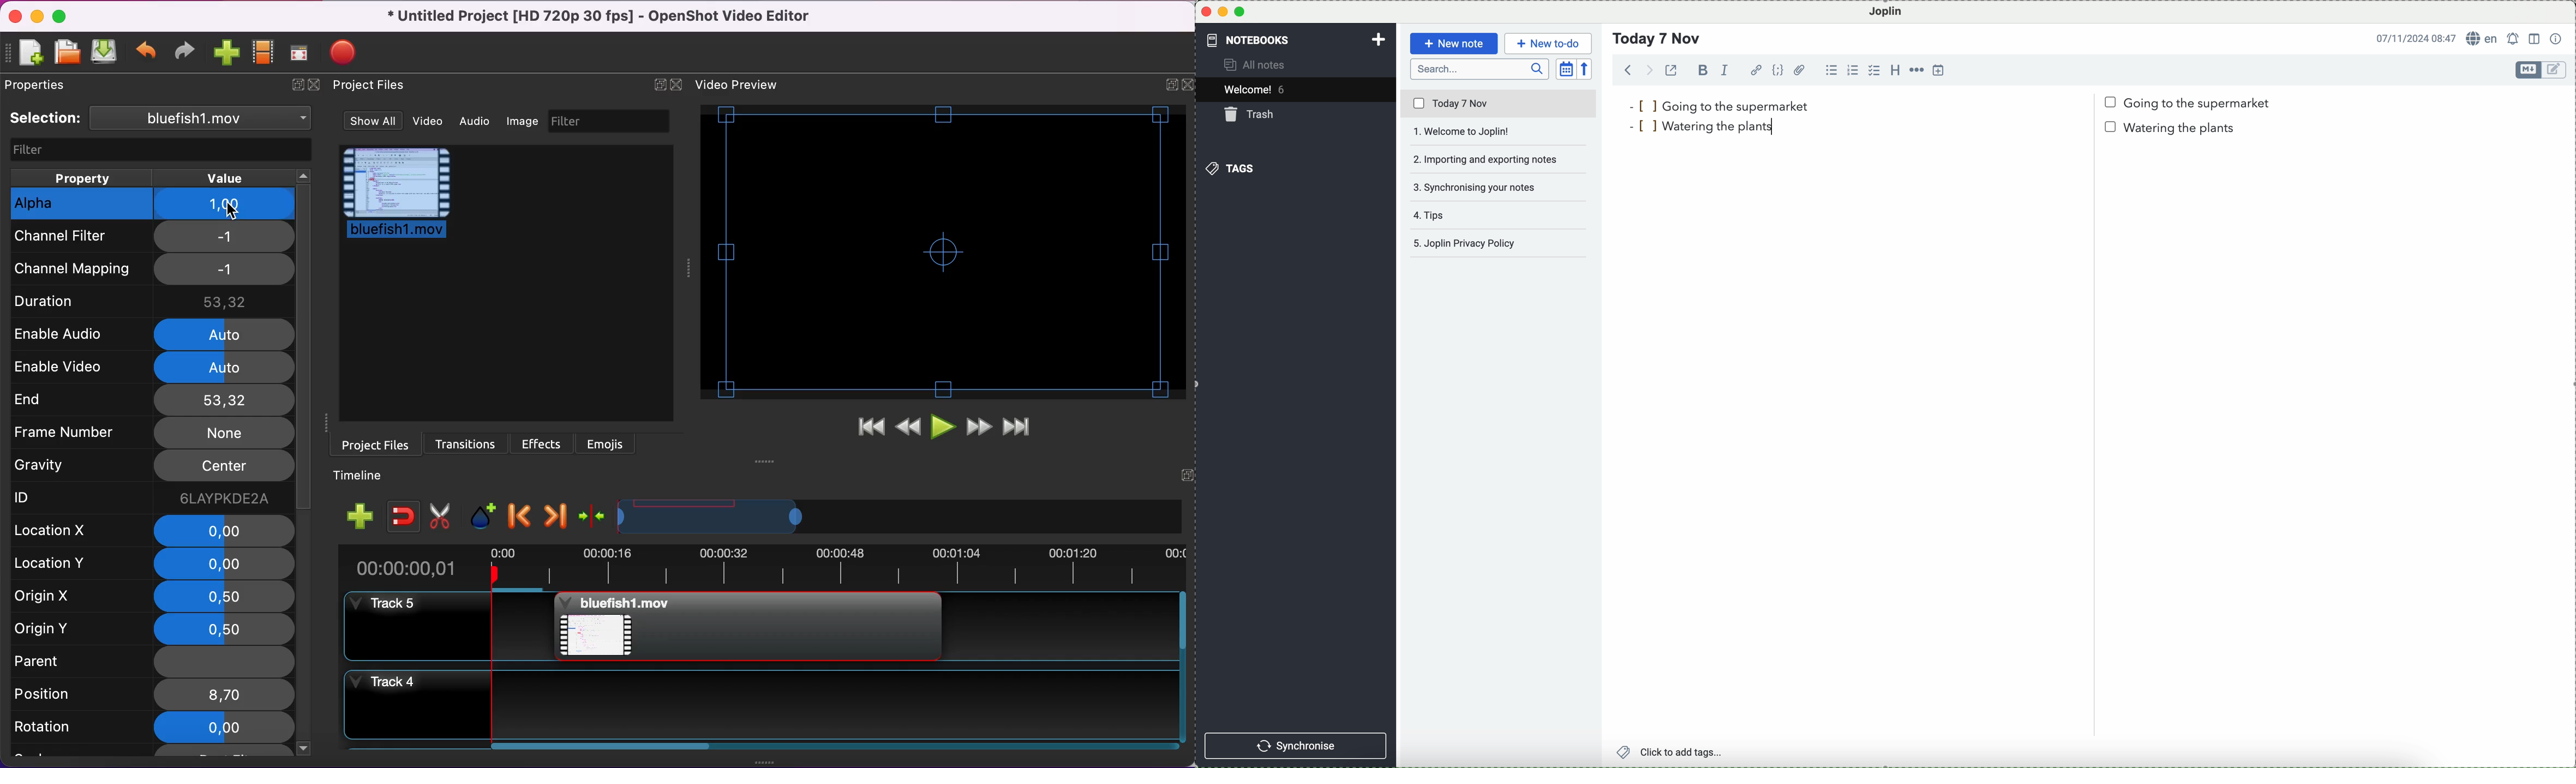 The image size is (2576, 784). Describe the element at coordinates (15, 17) in the screenshot. I see `close` at that location.